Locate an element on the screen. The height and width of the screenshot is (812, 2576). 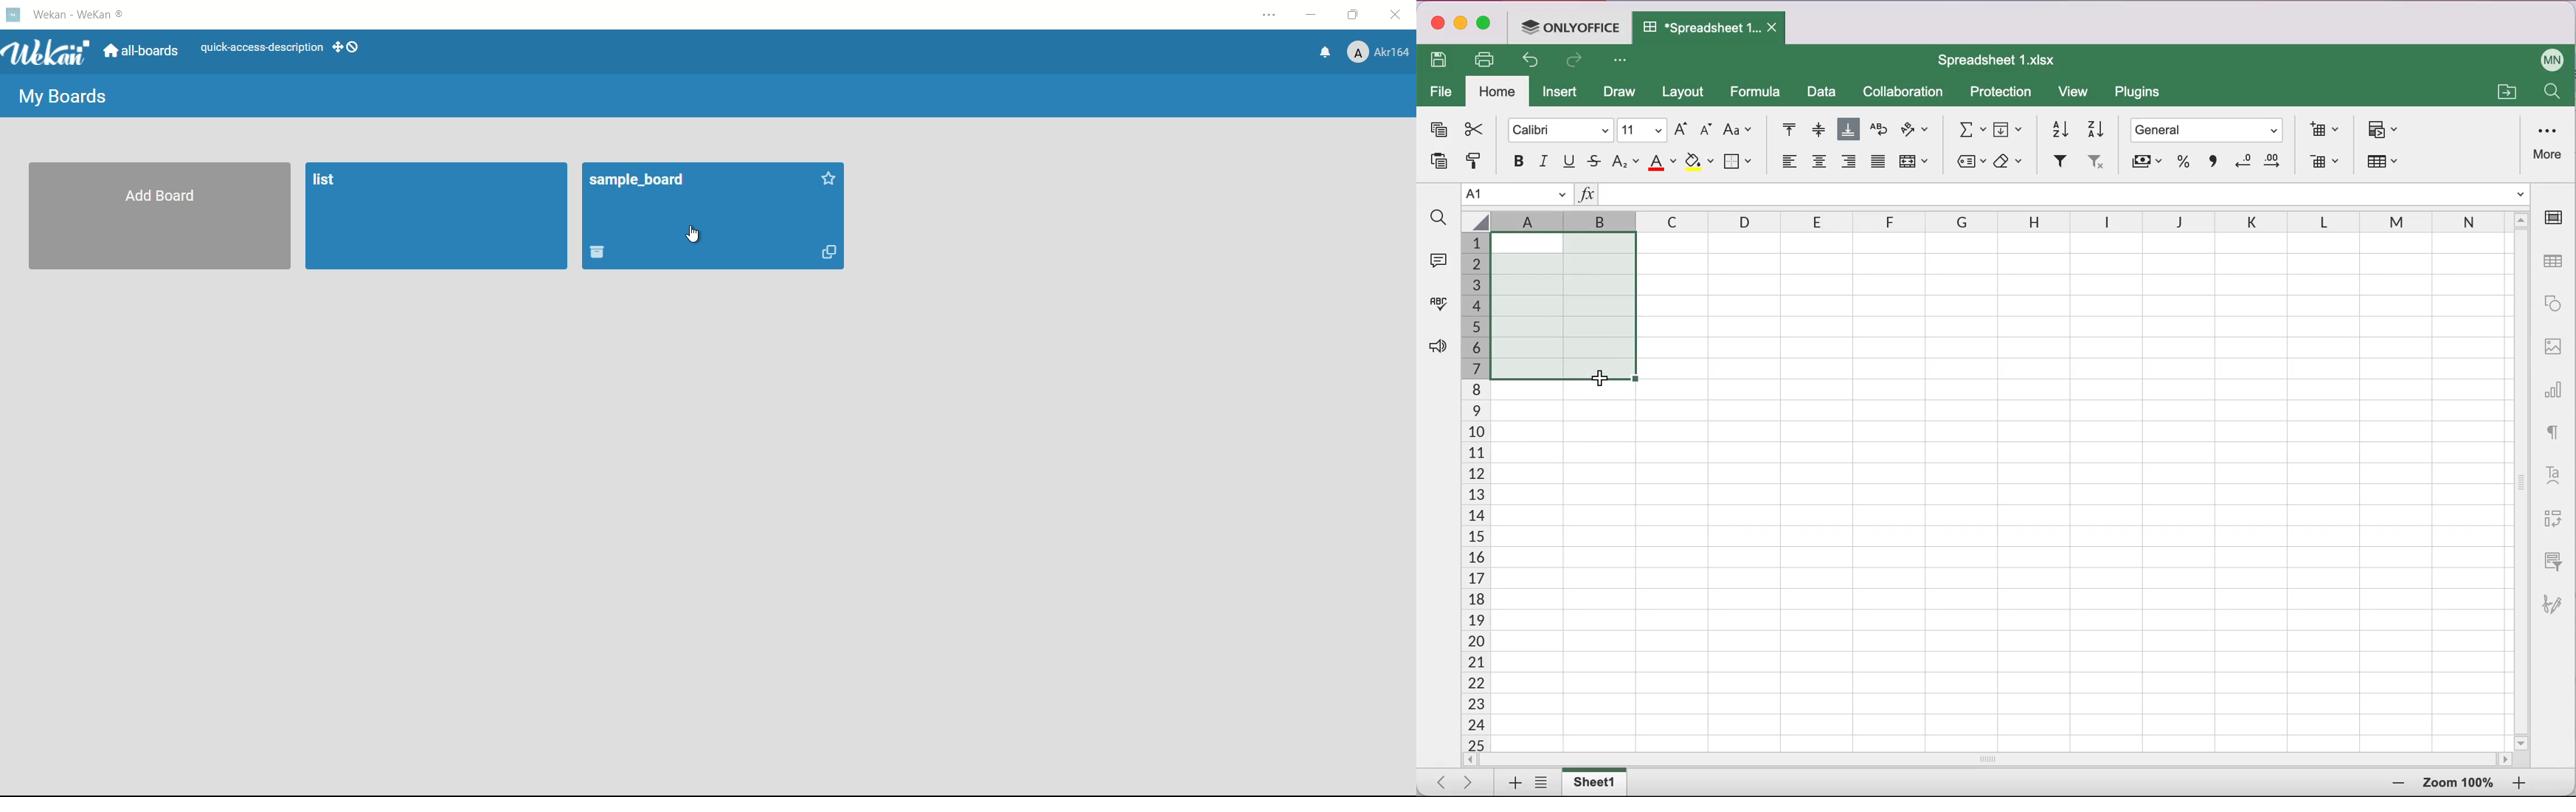
align center is located at coordinates (1819, 165).